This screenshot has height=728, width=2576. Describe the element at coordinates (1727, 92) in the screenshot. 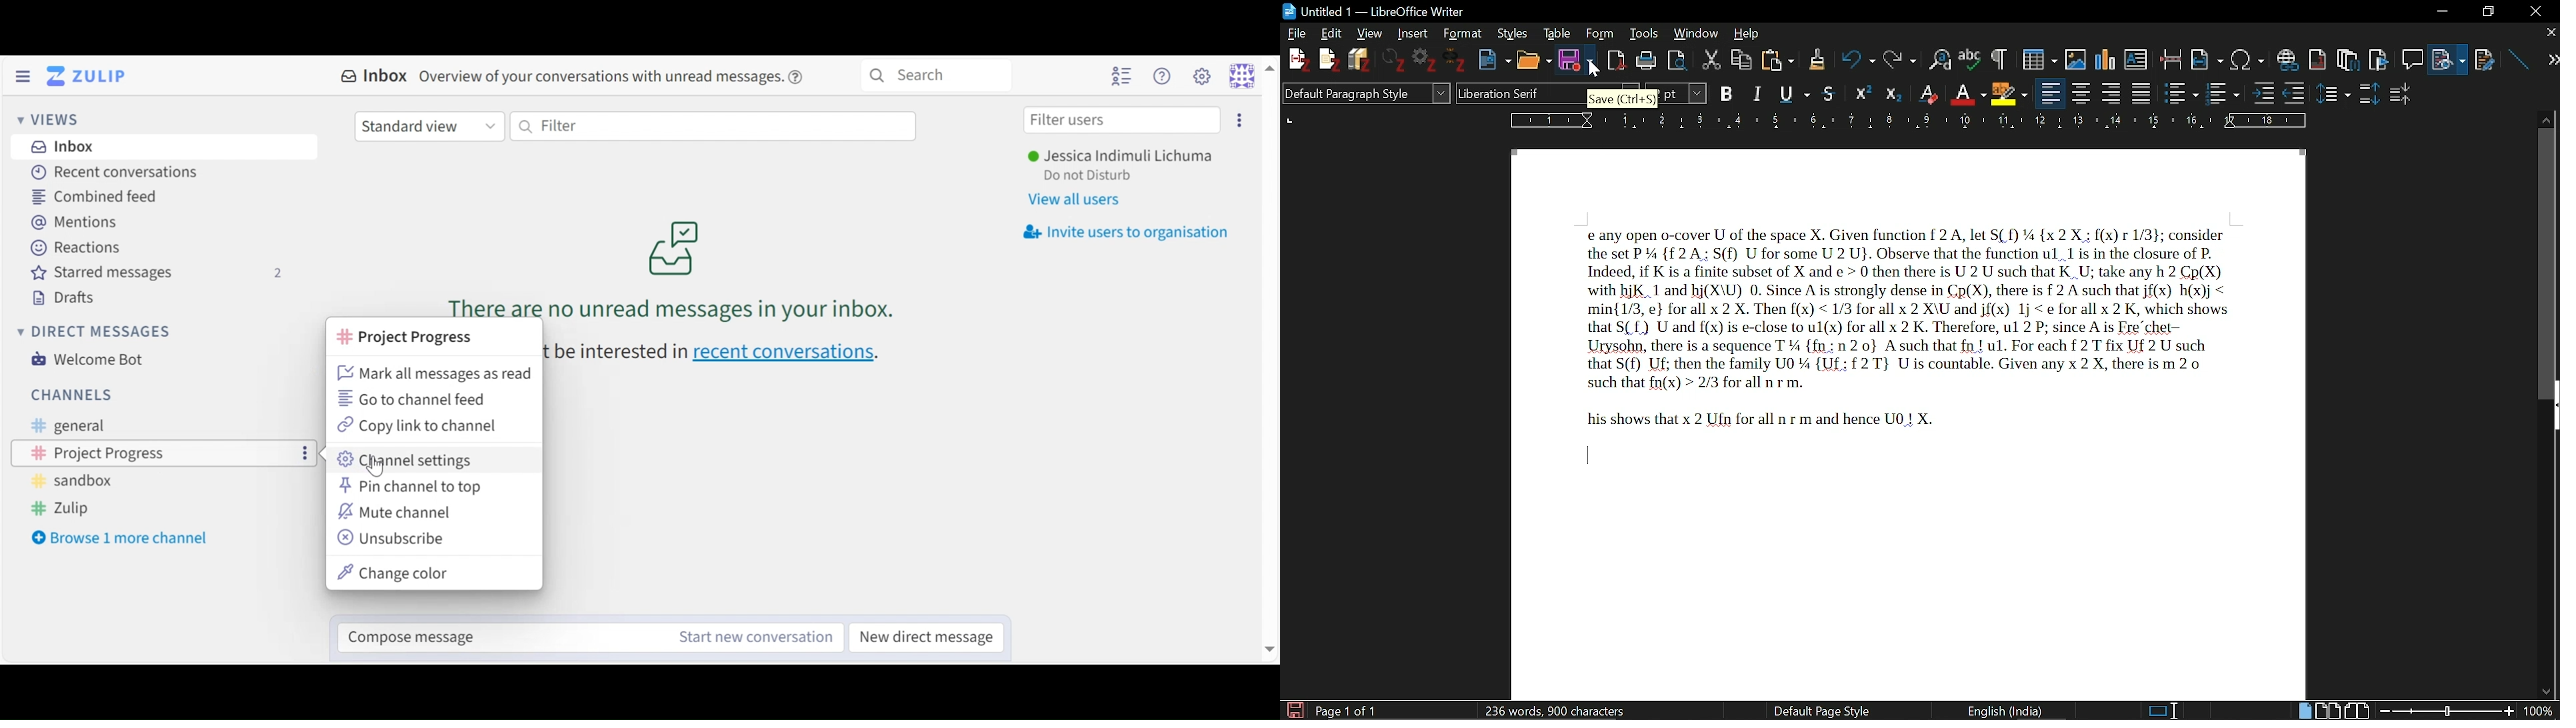

I see `B` at that location.